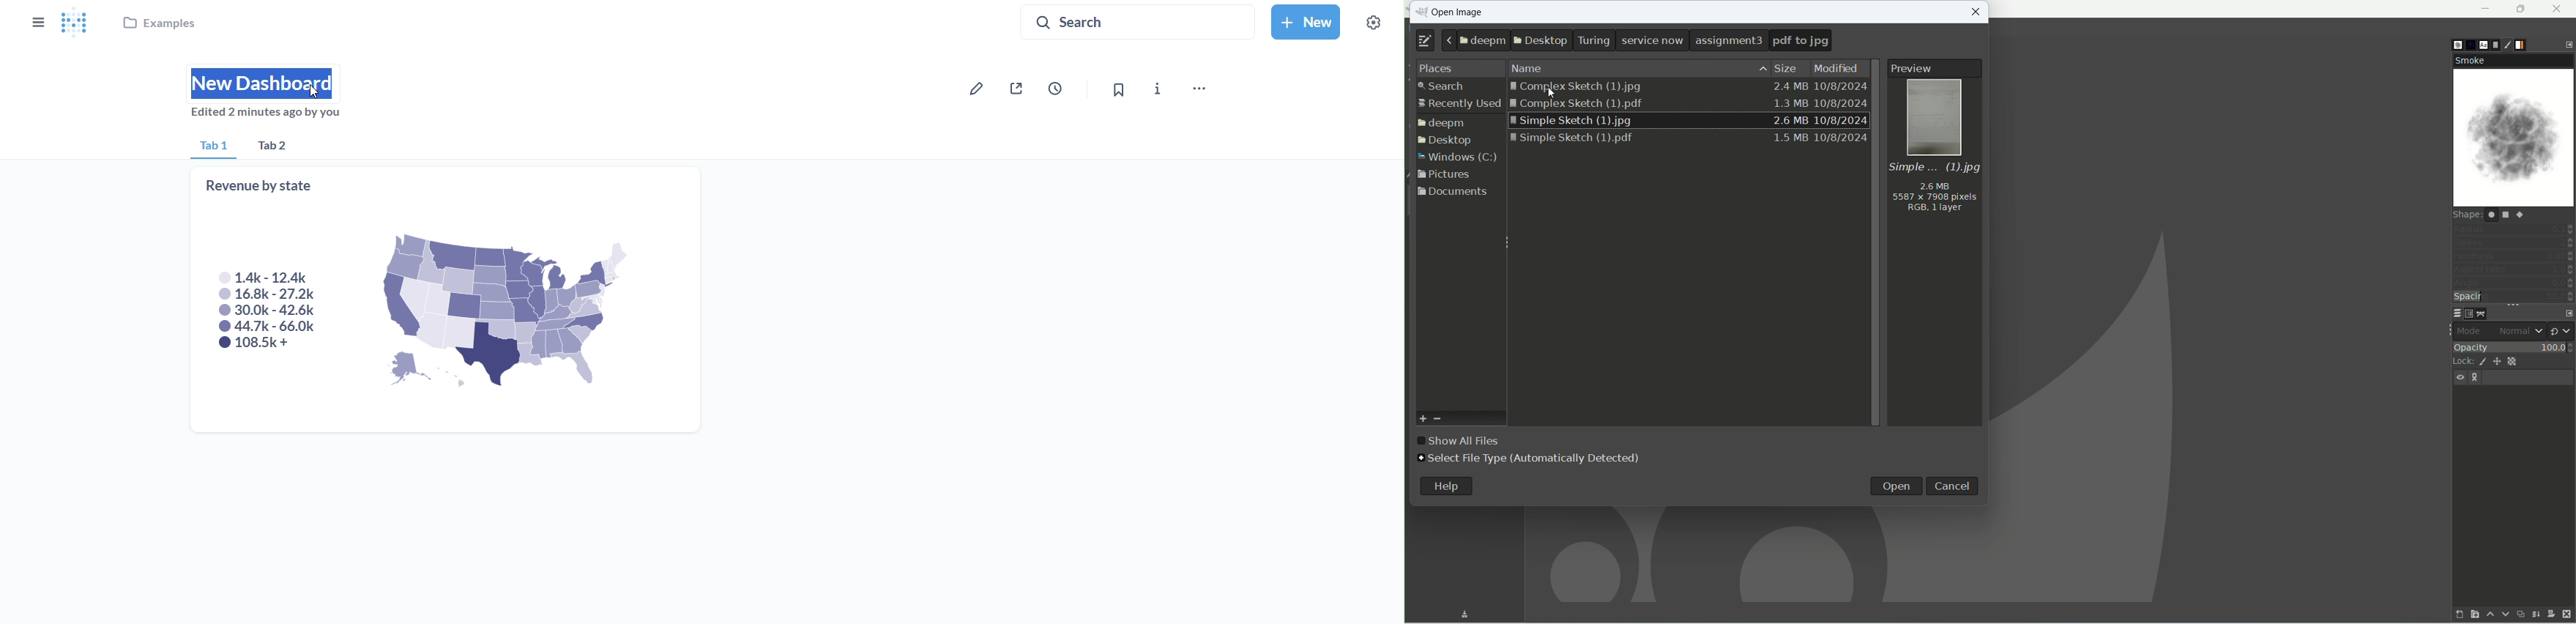 The image size is (2576, 644). What do you see at coordinates (2561, 330) in the screenshot?
I see `switch to another group` at bounding box center [2561, 330].